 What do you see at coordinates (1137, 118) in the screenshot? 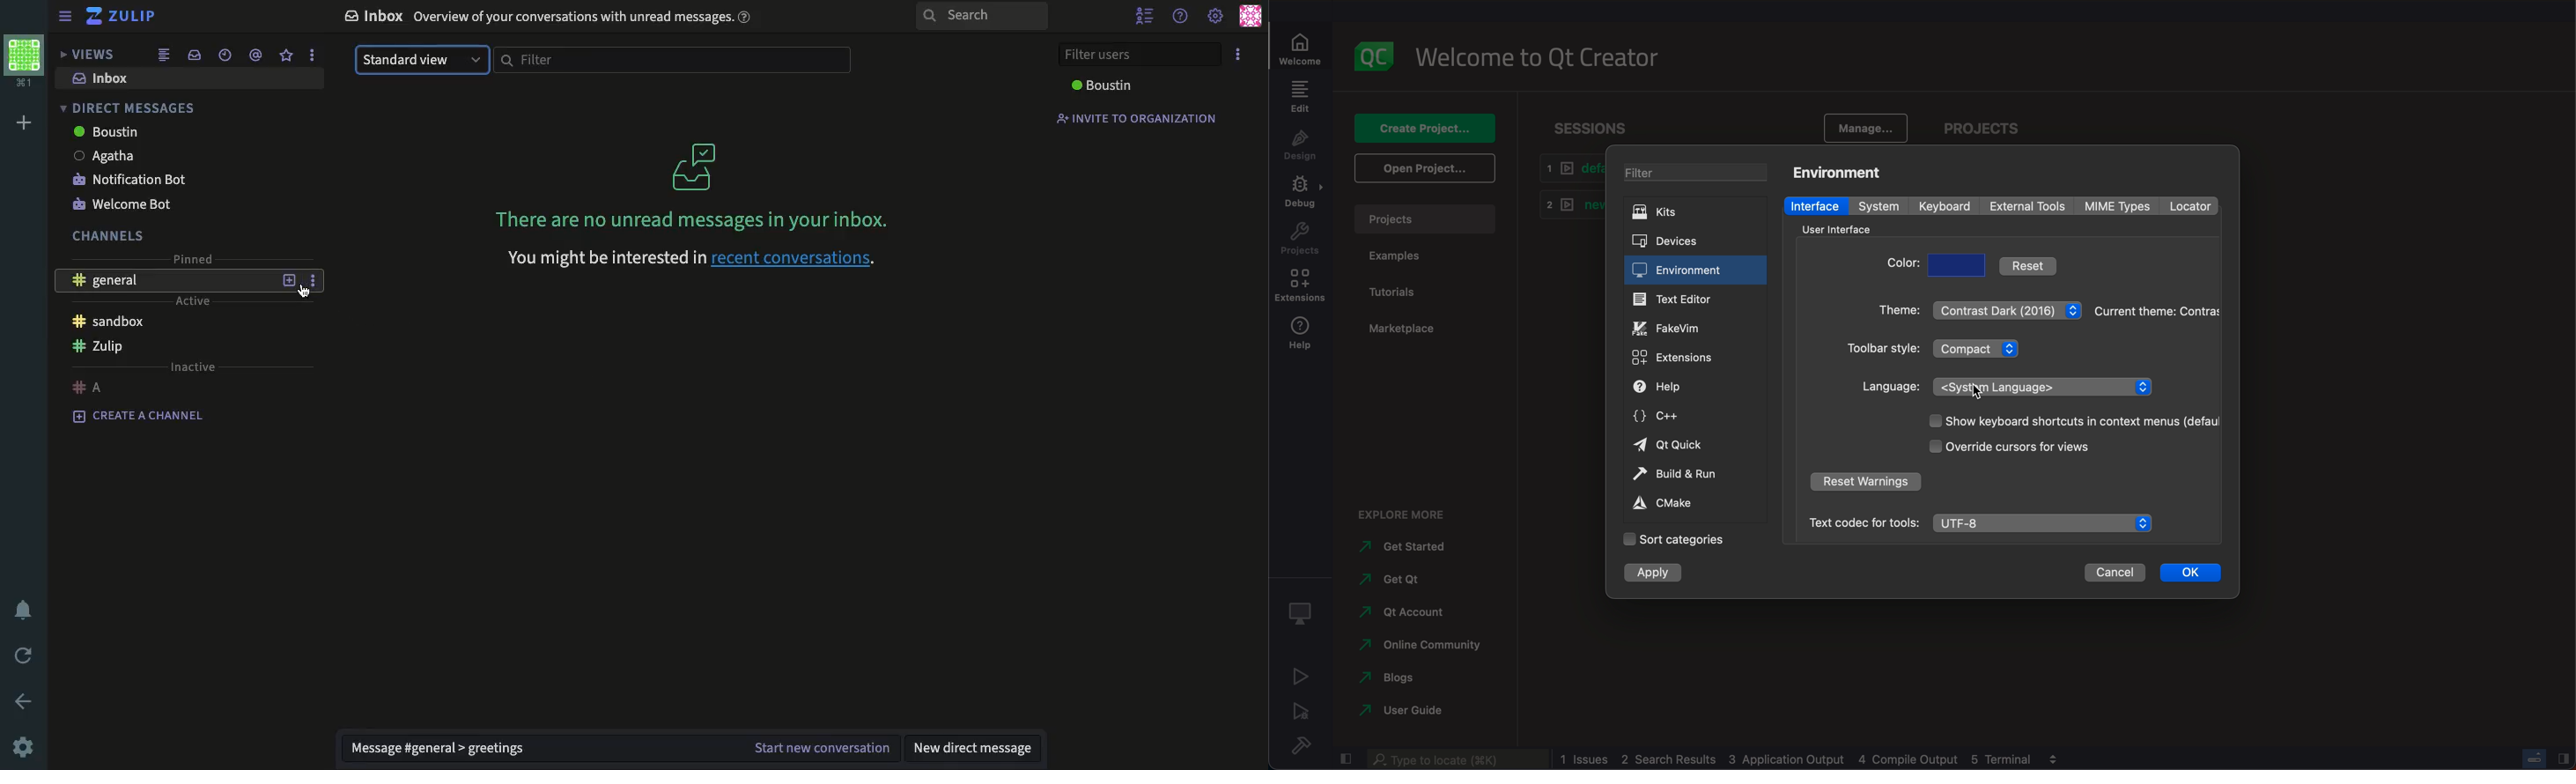
I see `invite to organization` at bounding box center [1137, 118].